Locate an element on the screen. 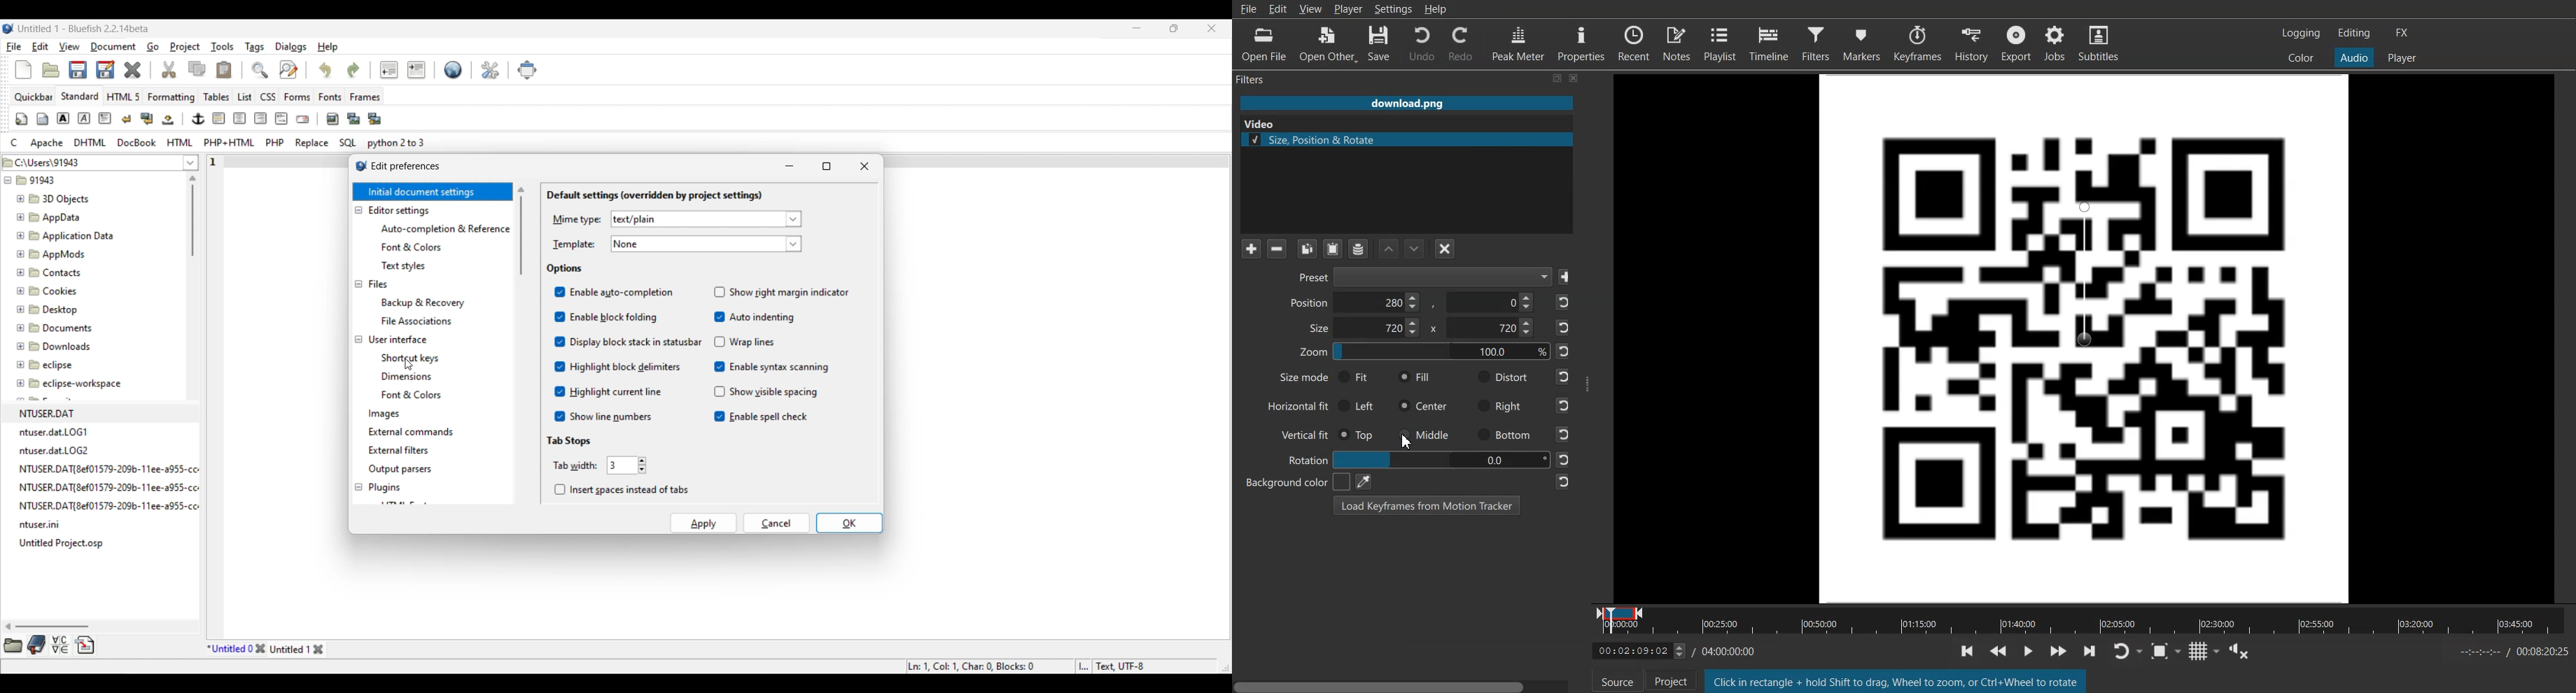 The width and height of the screenshot is (2576, 700). Window Adjuster is located at coordinates (1588, 383).